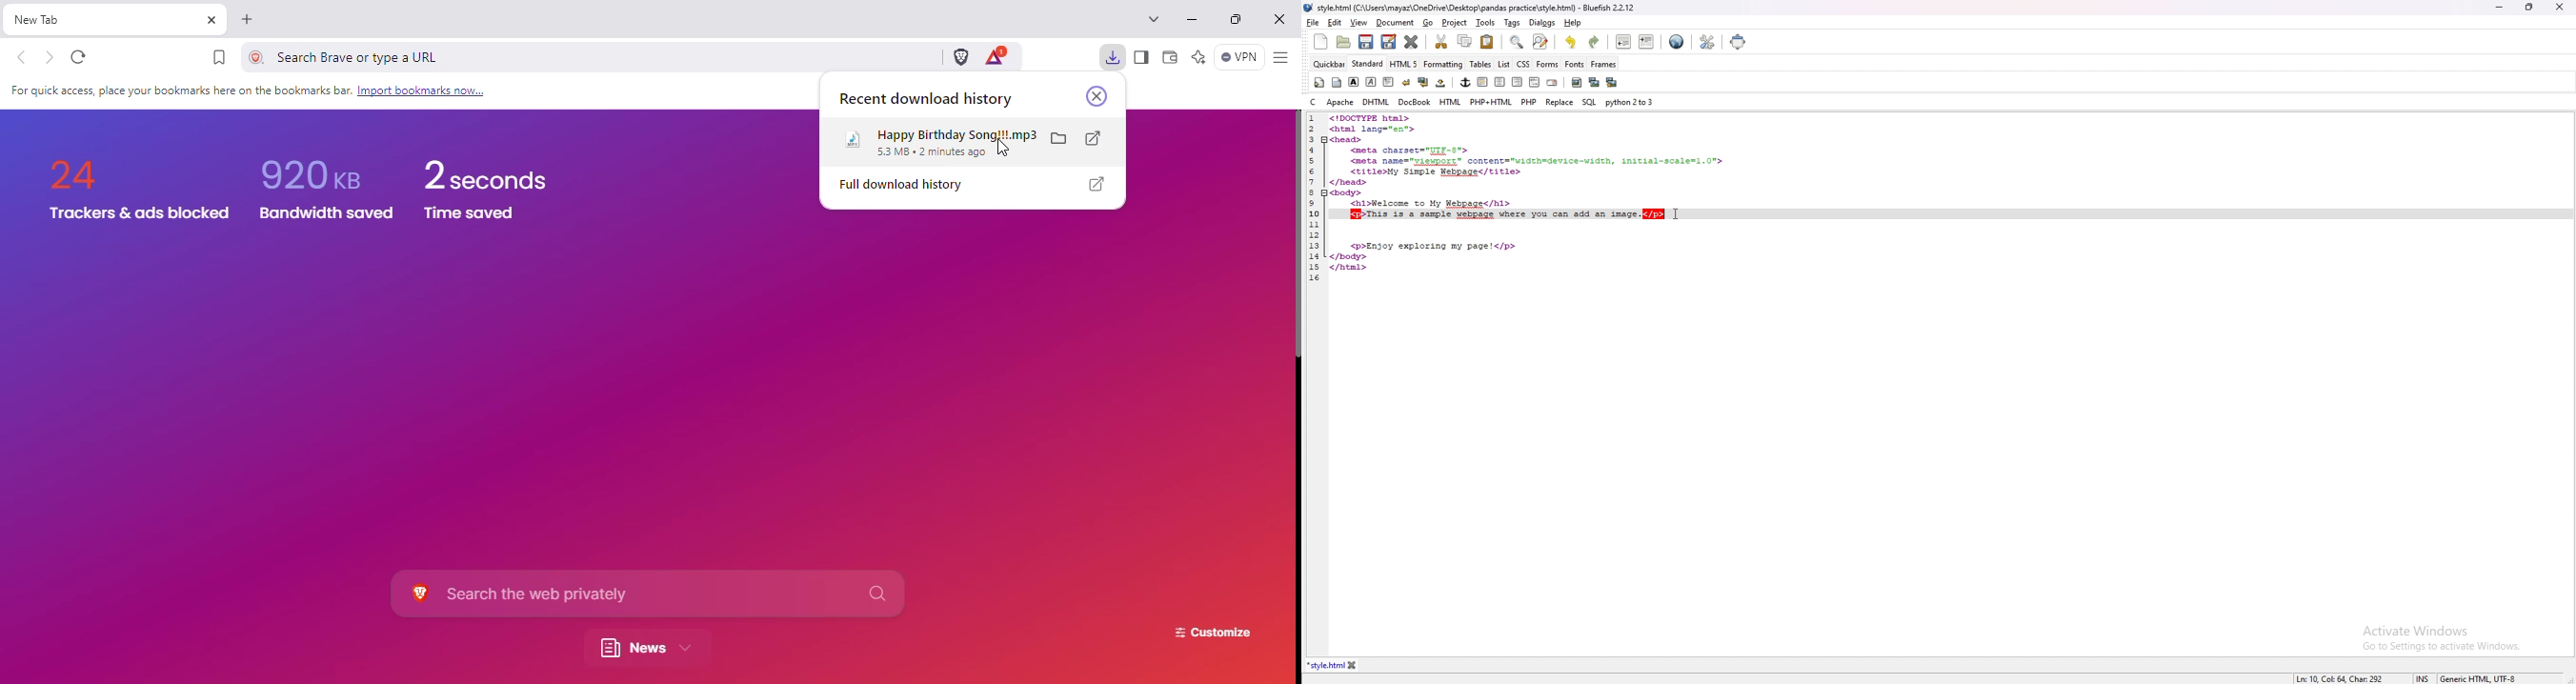 The image size is (2576, 700). I want to click on customize and control brave, so click(1281, 58).